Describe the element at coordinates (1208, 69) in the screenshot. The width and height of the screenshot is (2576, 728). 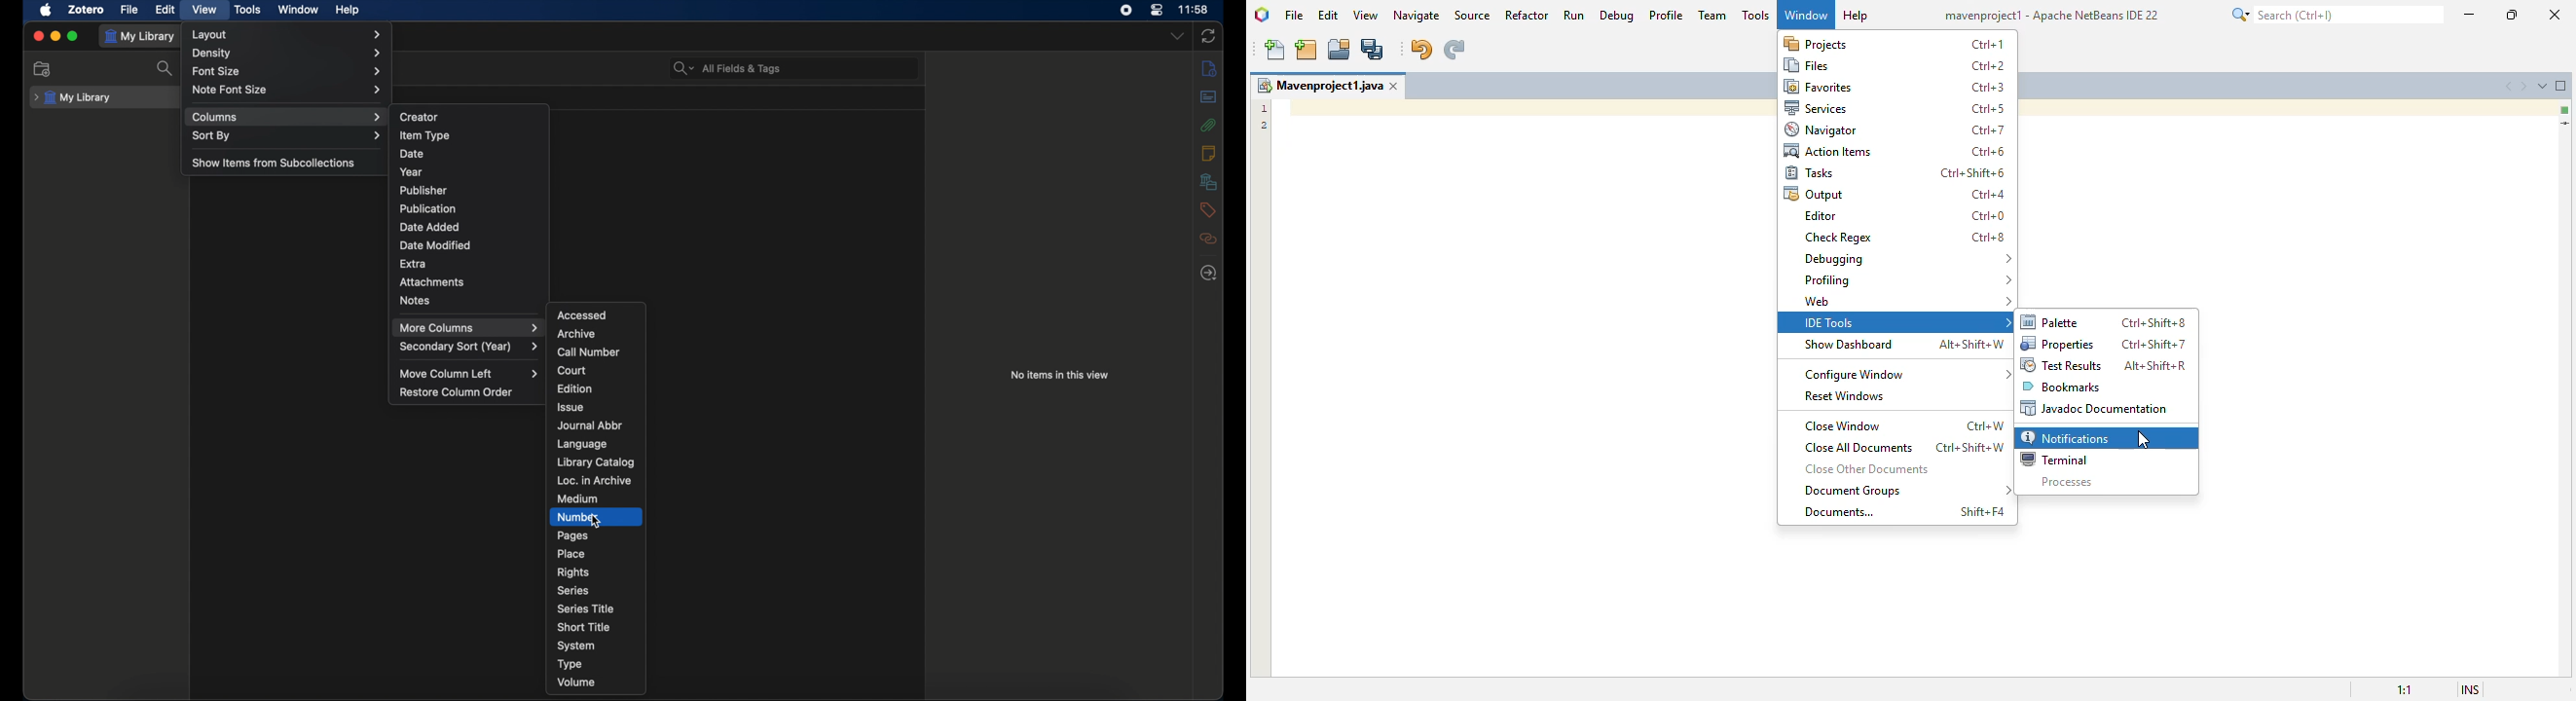
I see `info` at that location.